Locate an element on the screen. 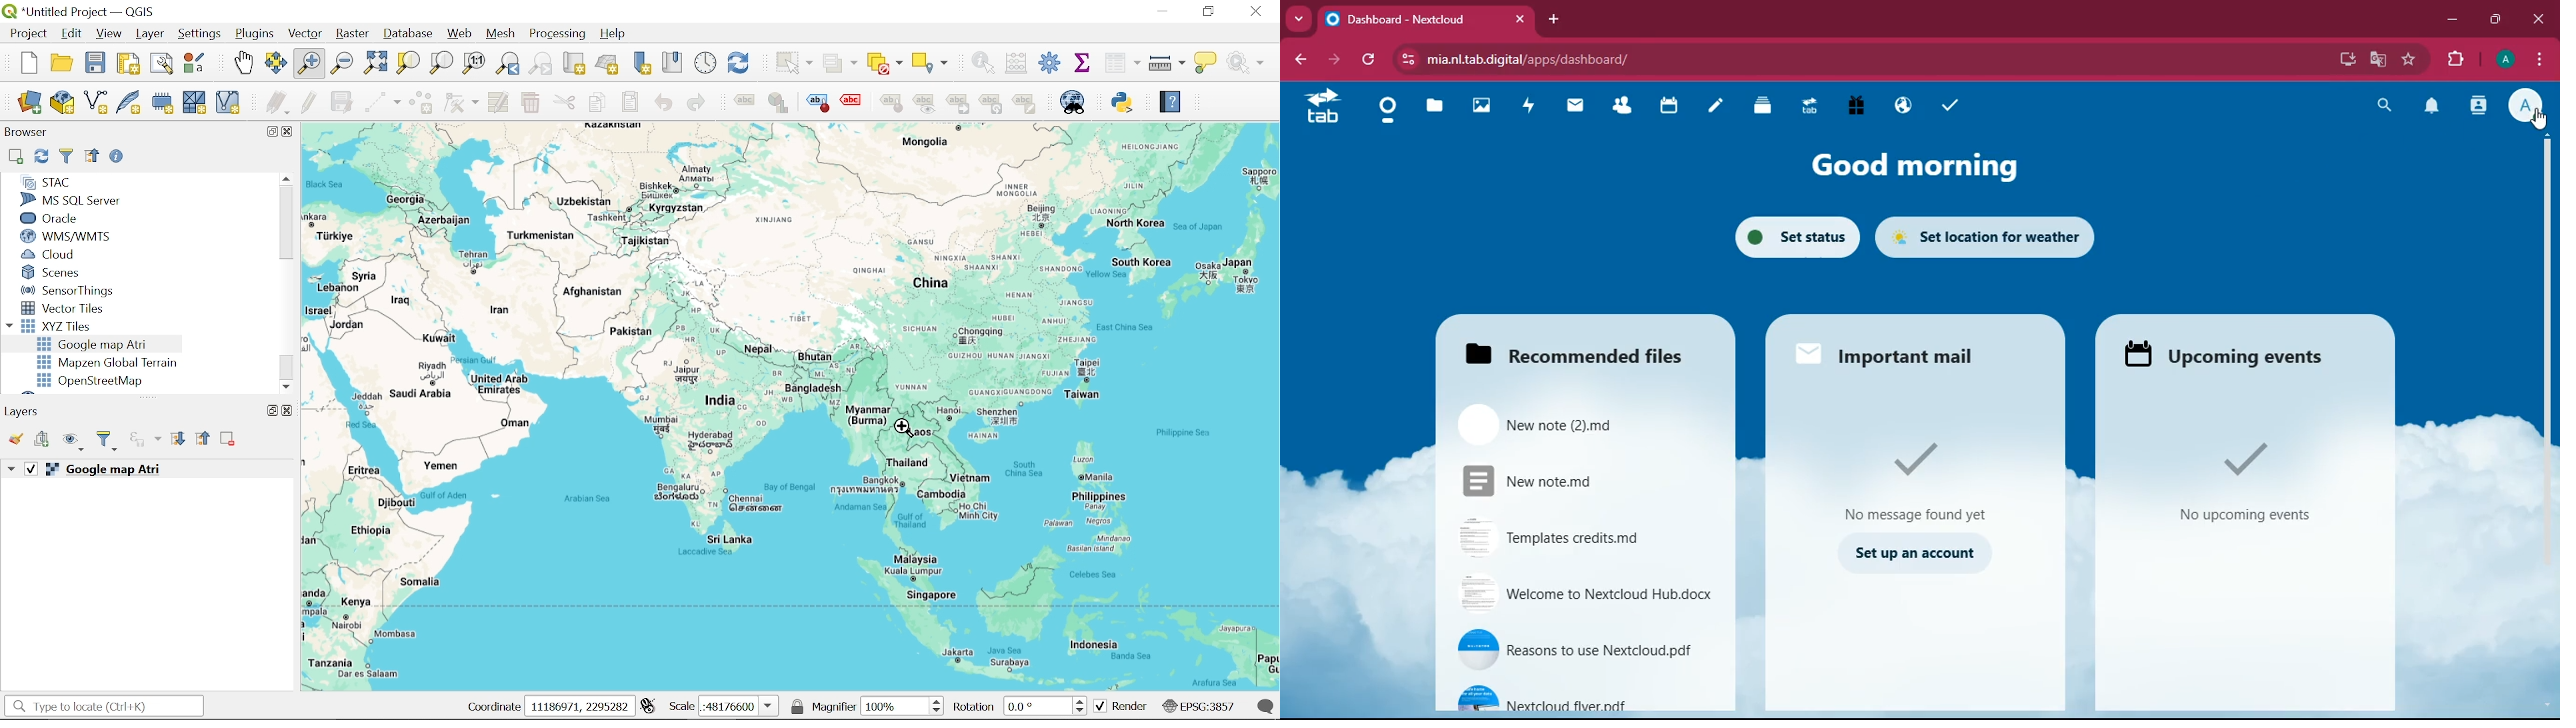  Important mail is located at coordinates (1910, 360).